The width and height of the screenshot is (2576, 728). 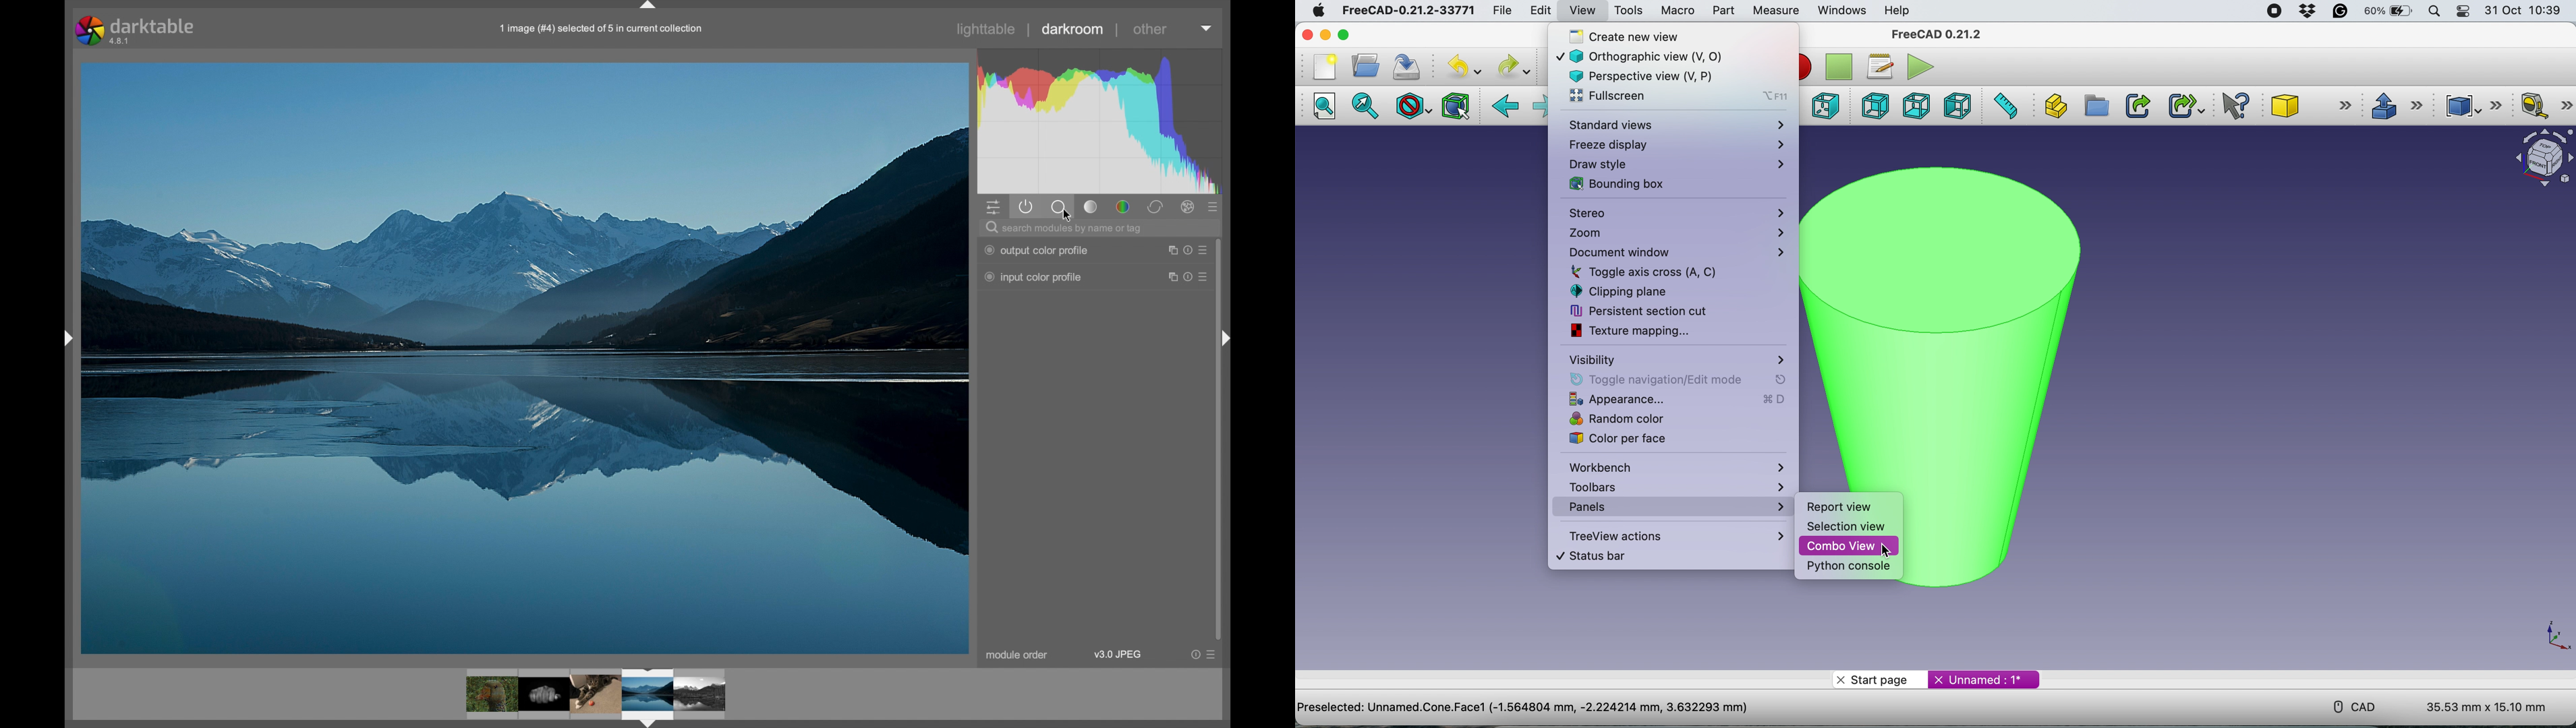 I want to click on 35.53 mm x 15.10 mm , so click(x=2486, y=708).